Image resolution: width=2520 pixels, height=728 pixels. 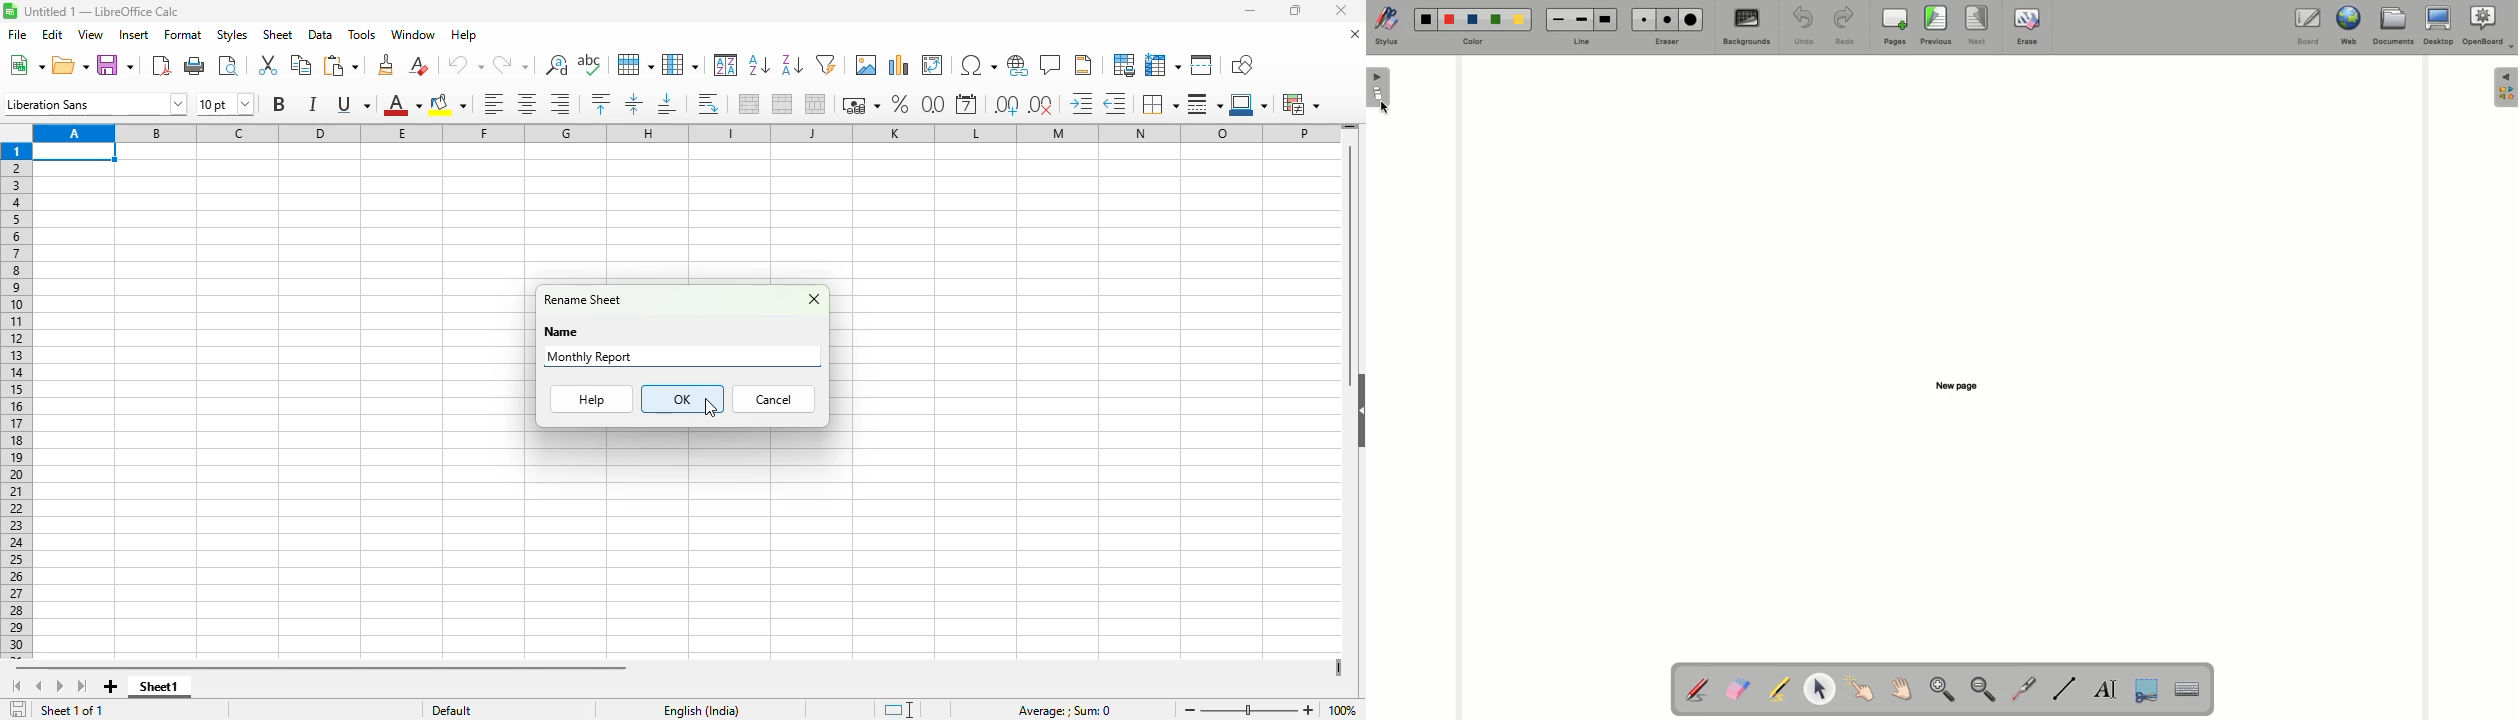 I want to click on increase indent, so click(x=1080, y=102).